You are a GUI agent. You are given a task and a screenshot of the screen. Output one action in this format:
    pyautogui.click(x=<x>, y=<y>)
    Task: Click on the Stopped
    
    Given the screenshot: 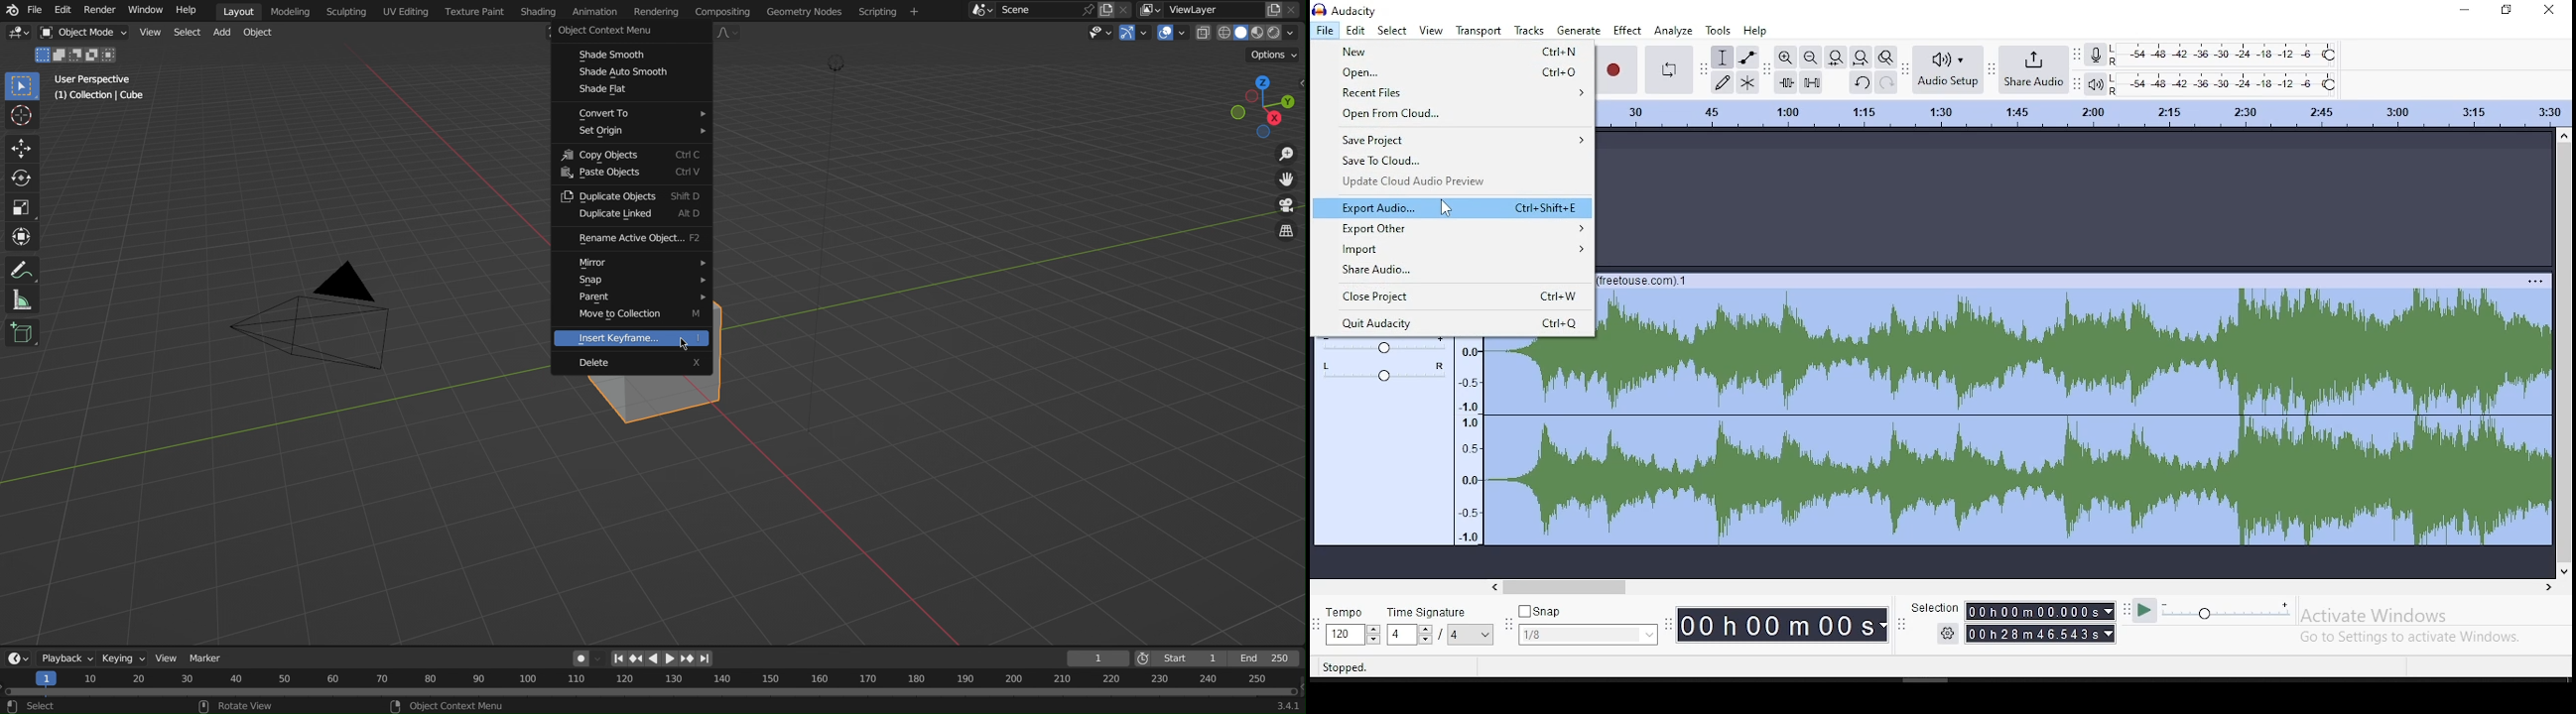 What is the action you would take?
    pyautogui.click(x=1345, y=668)
    